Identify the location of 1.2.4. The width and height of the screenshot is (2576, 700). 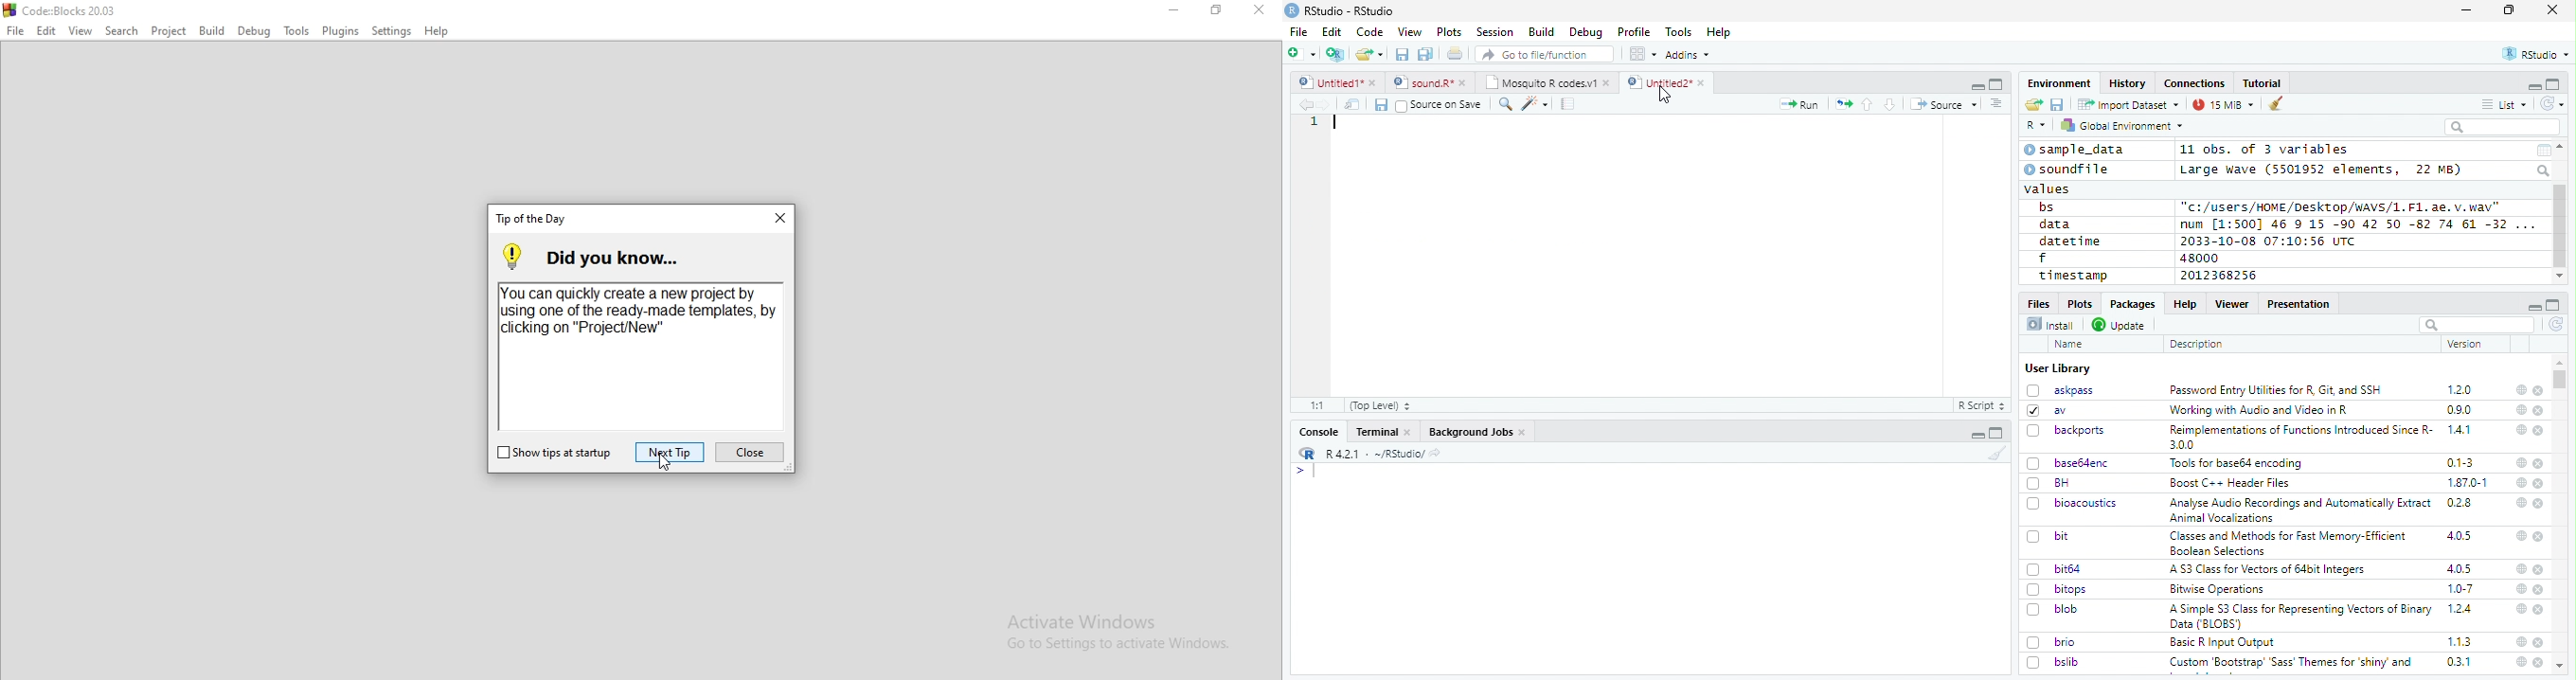
(2461, 608).